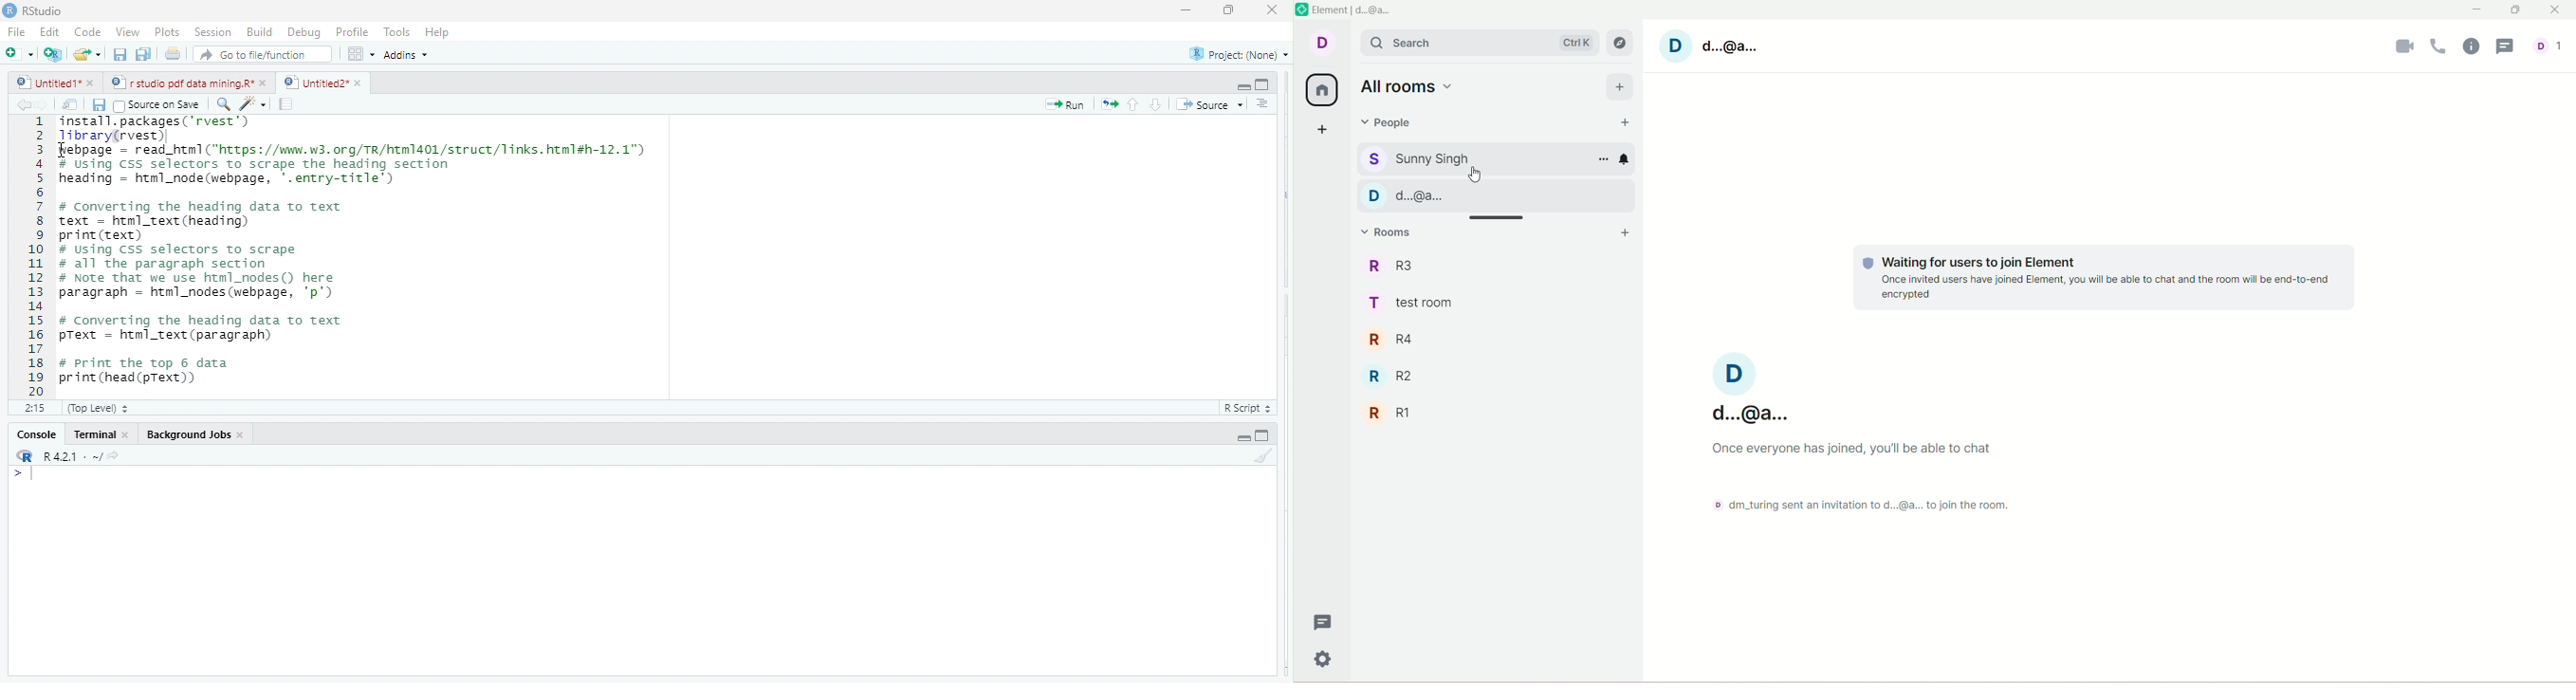 This screenshot has height=700, width=2576. Describe the element at coordinates (260, 32) in the screenshot. I see `Build` at that location.